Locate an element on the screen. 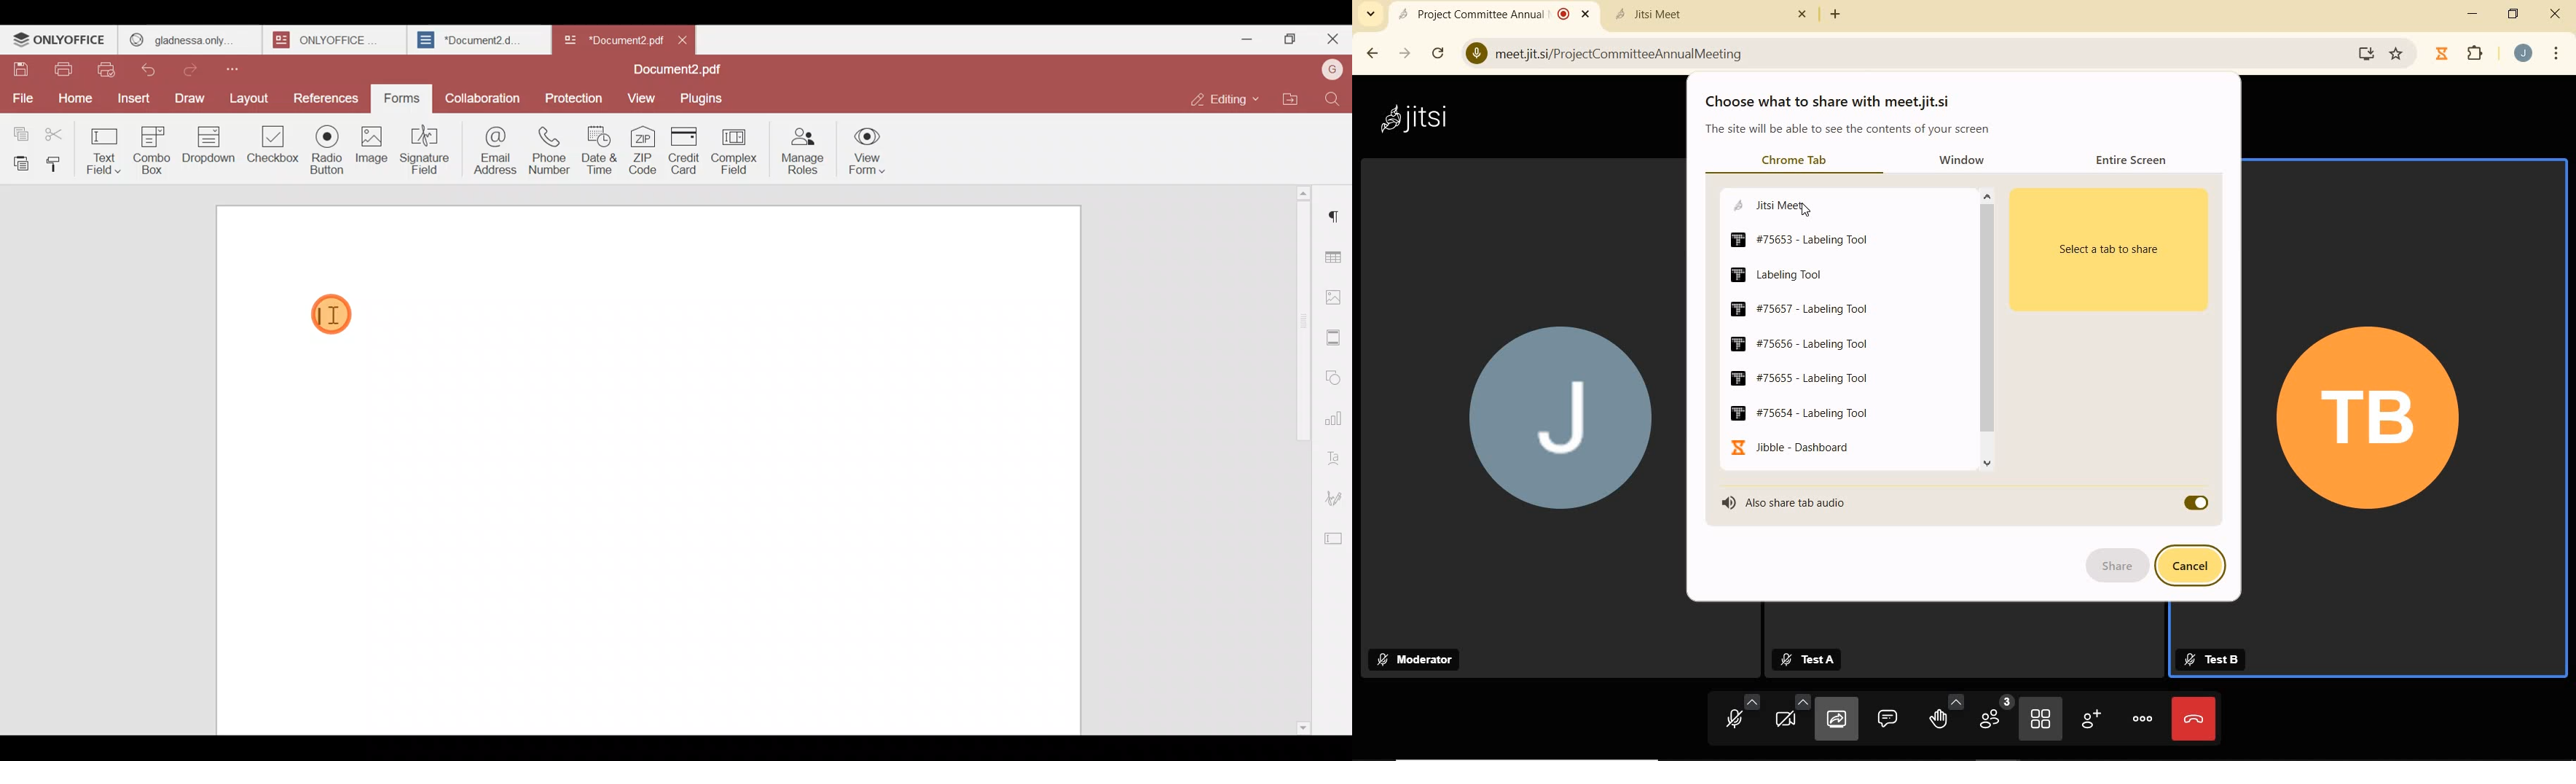 The height and width of the screenshot is (784, 2576). File is located at coordinates (22, 98).